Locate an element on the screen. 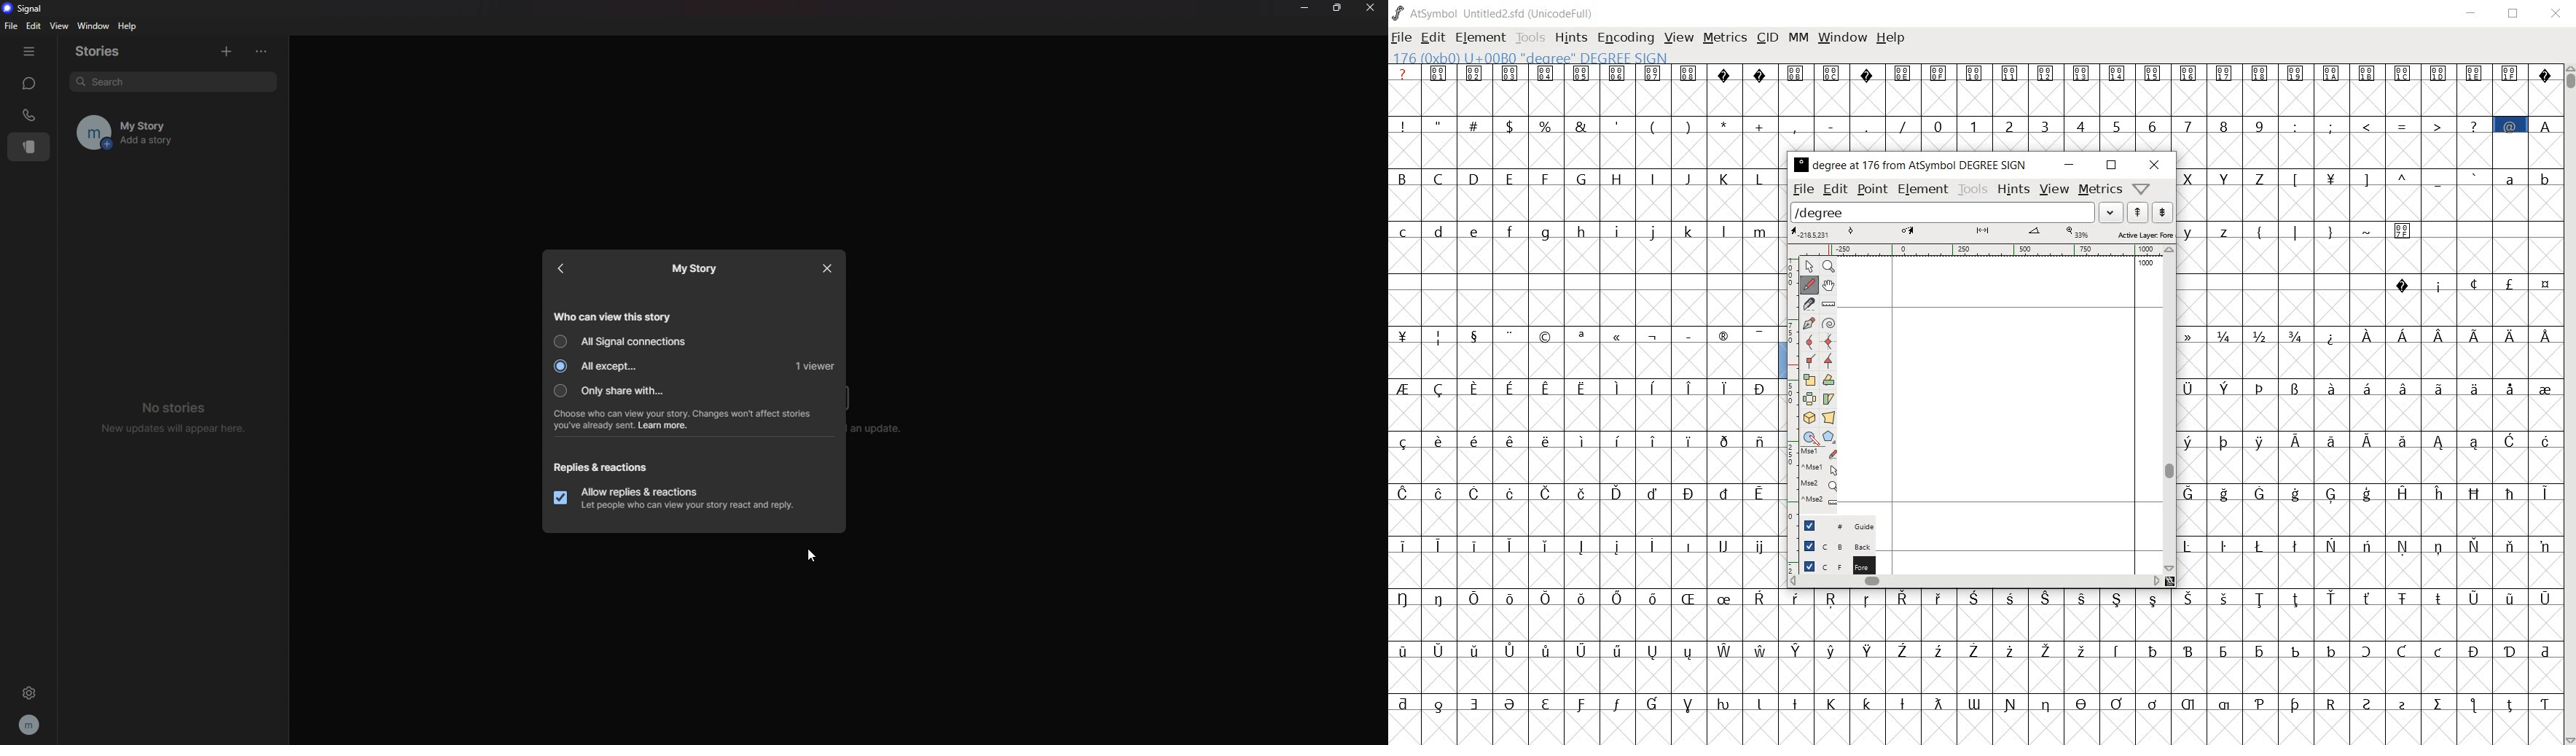 This screenshot has width=2576, height=756. measure a distance, angle between points is located at coordinates (1829, 305).